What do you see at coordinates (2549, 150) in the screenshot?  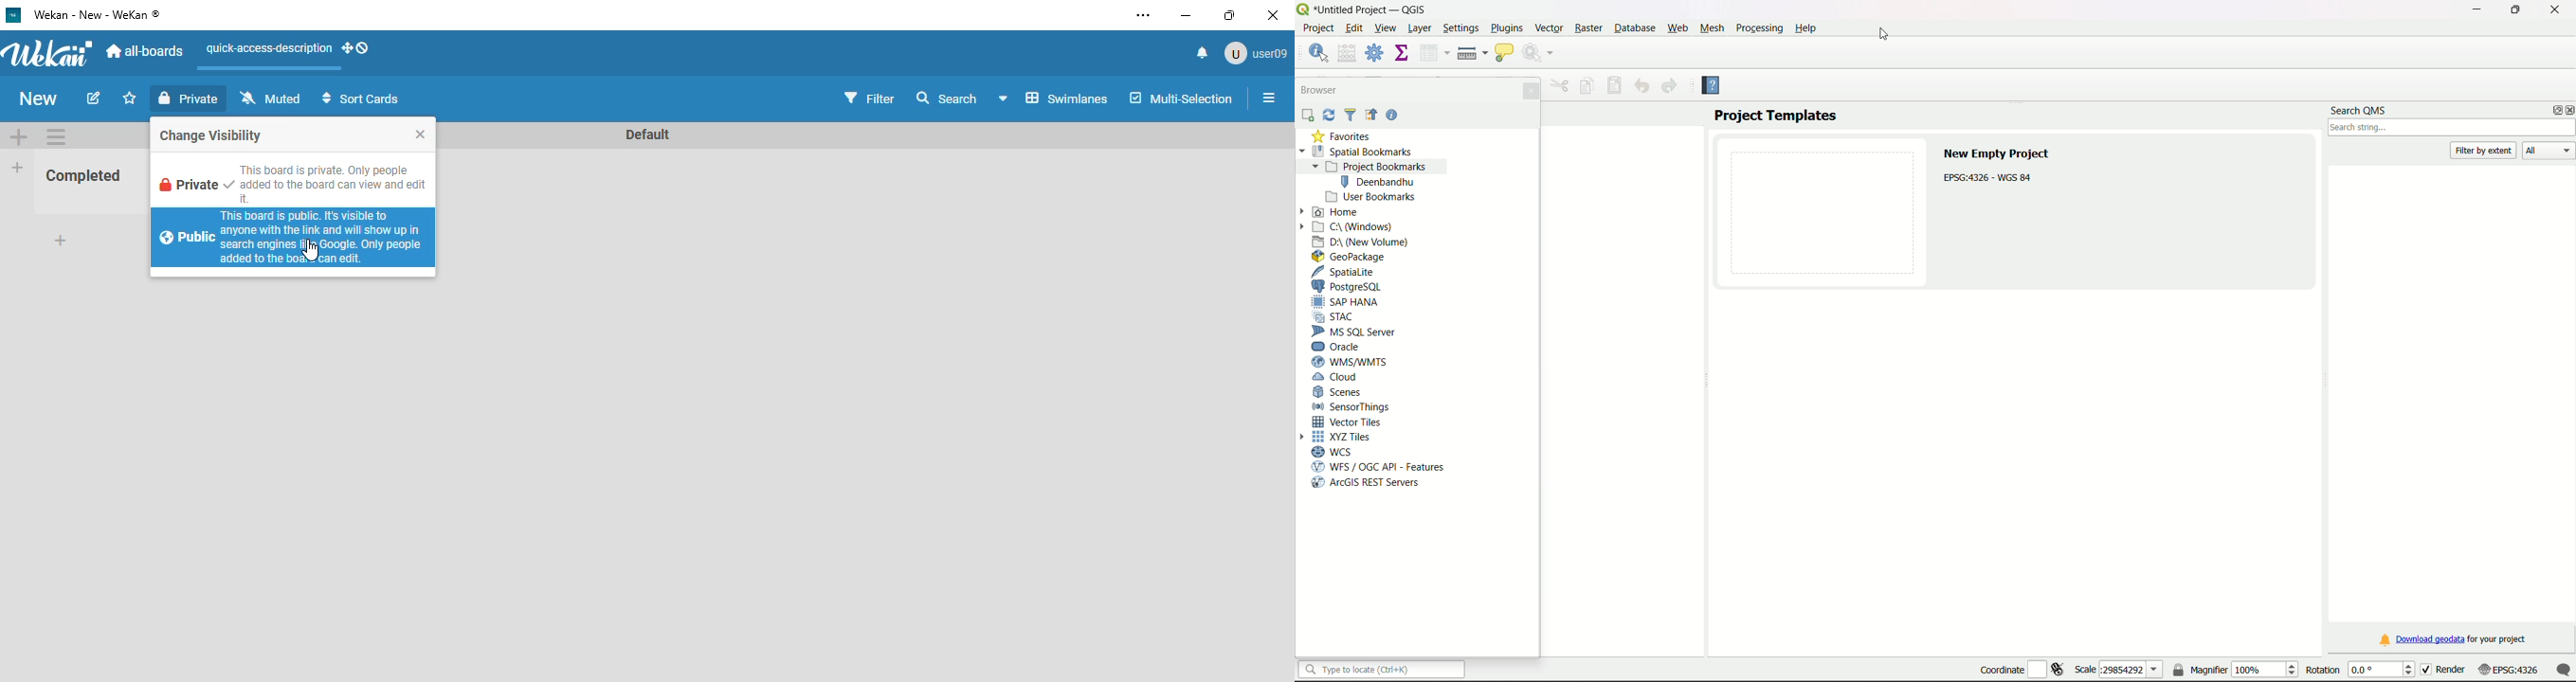 I see `All` at bounding box center [2549, 150].